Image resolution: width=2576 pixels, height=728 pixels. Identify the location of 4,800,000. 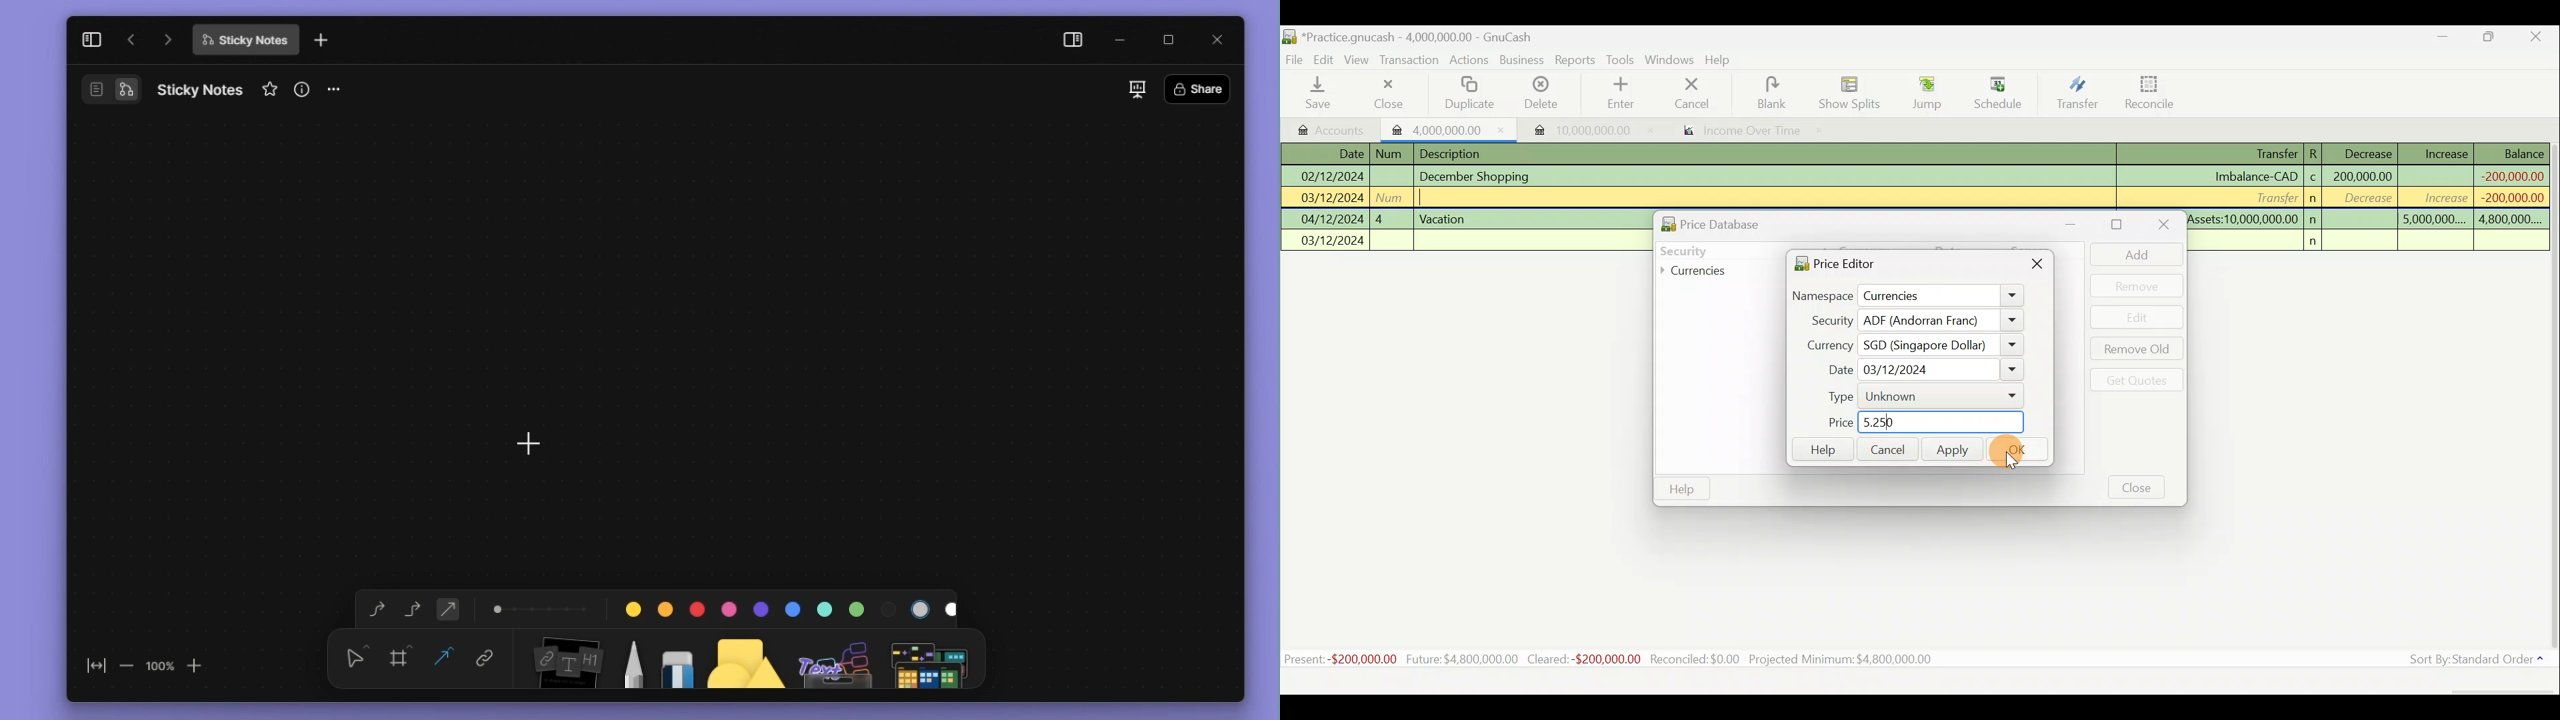
(2509, 220).